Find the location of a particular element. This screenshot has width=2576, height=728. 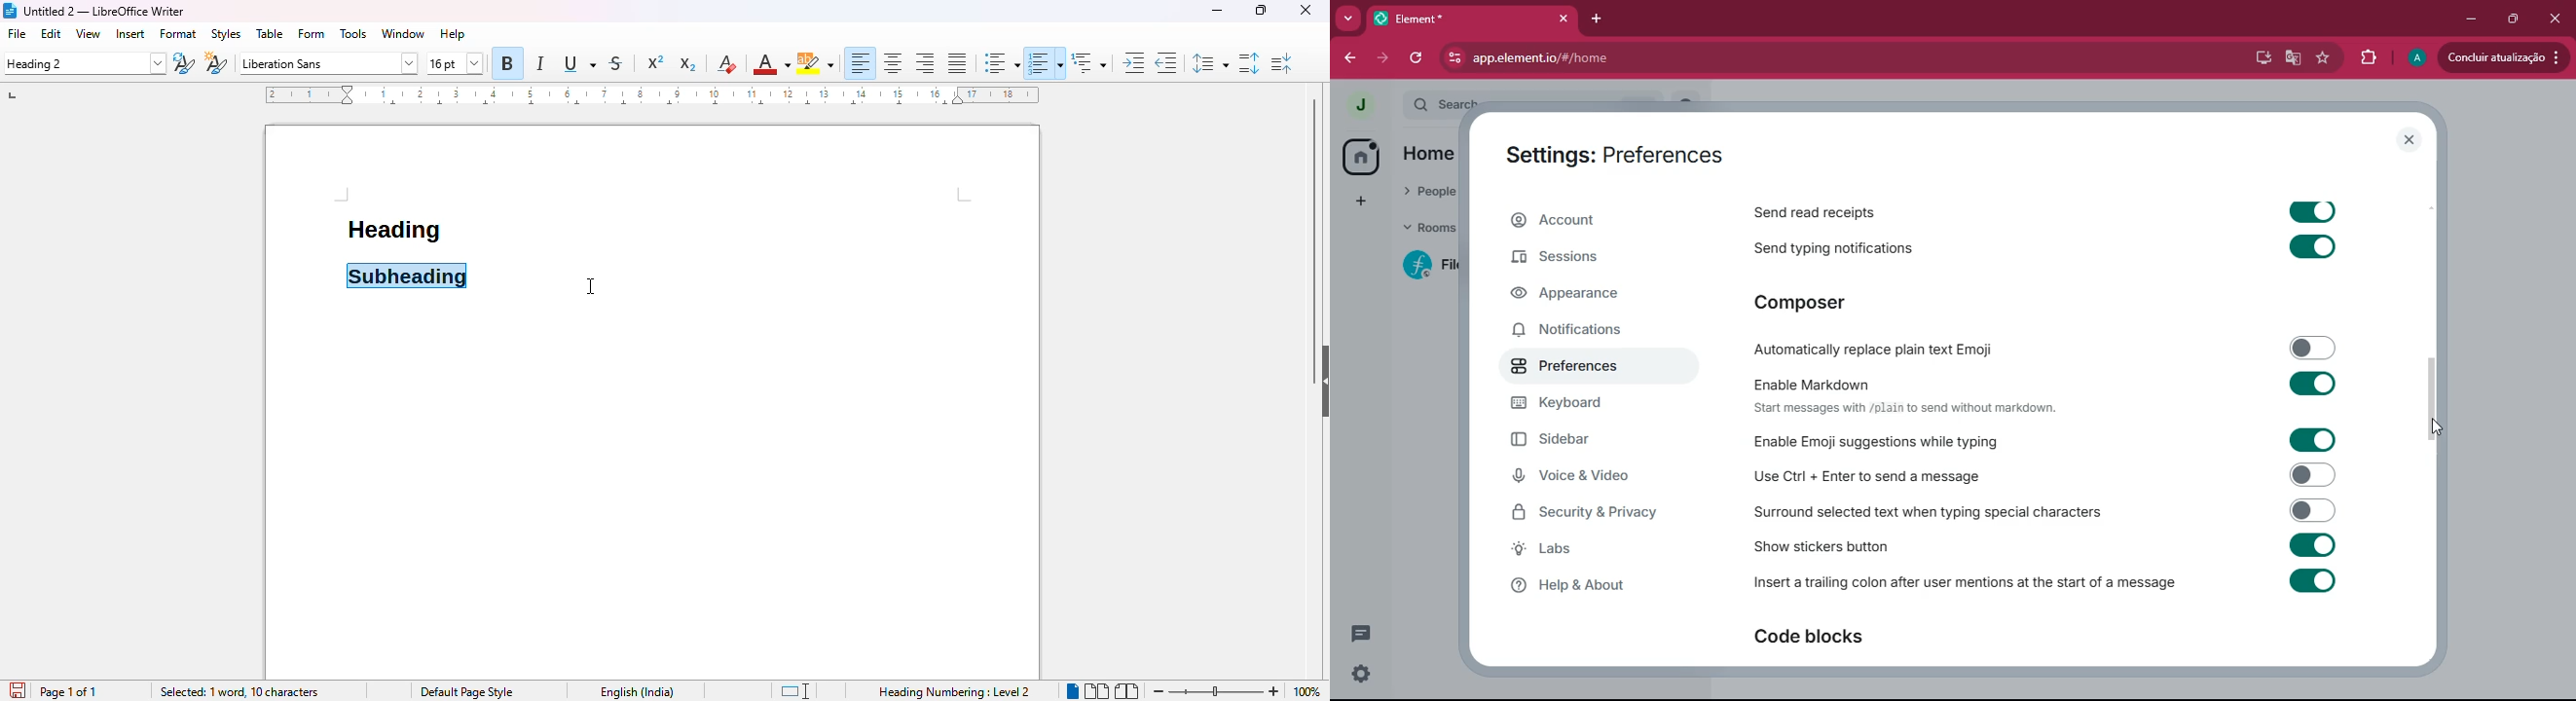

file is located at coordinates (17, 33).